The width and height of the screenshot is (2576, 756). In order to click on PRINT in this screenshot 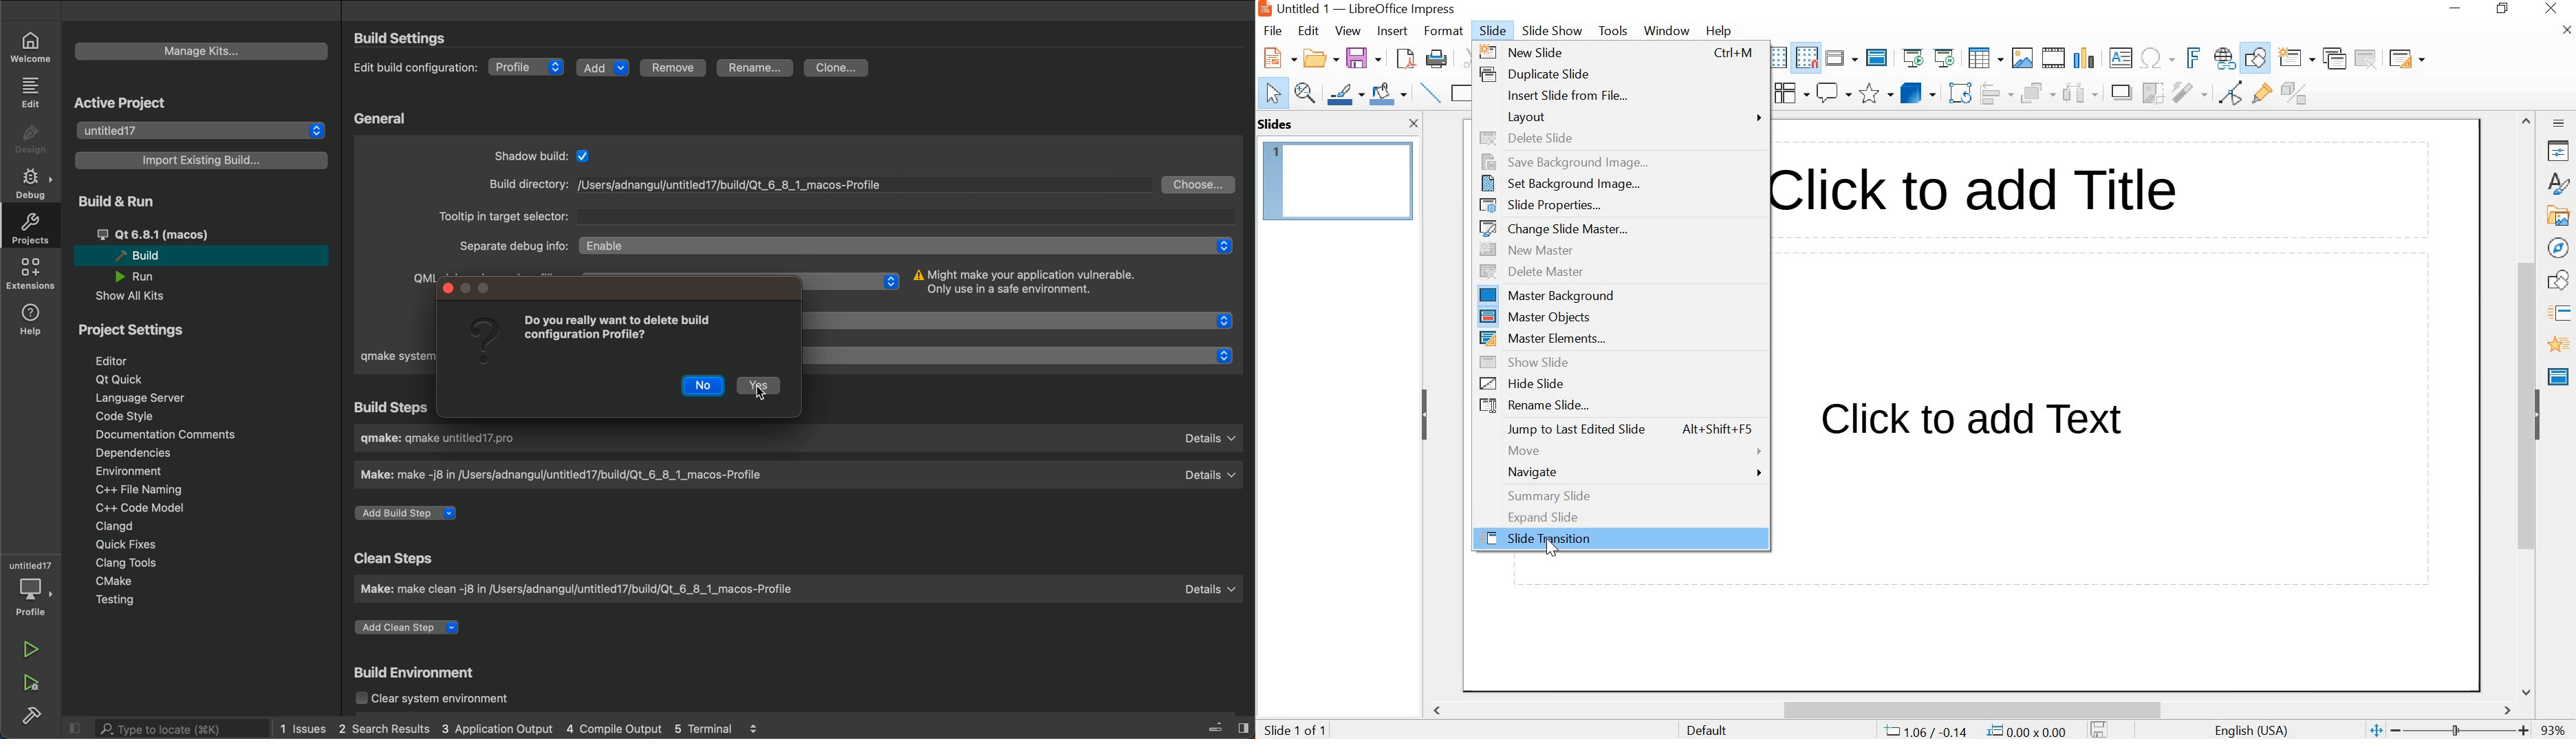, I will do `click(1438, 60)`.